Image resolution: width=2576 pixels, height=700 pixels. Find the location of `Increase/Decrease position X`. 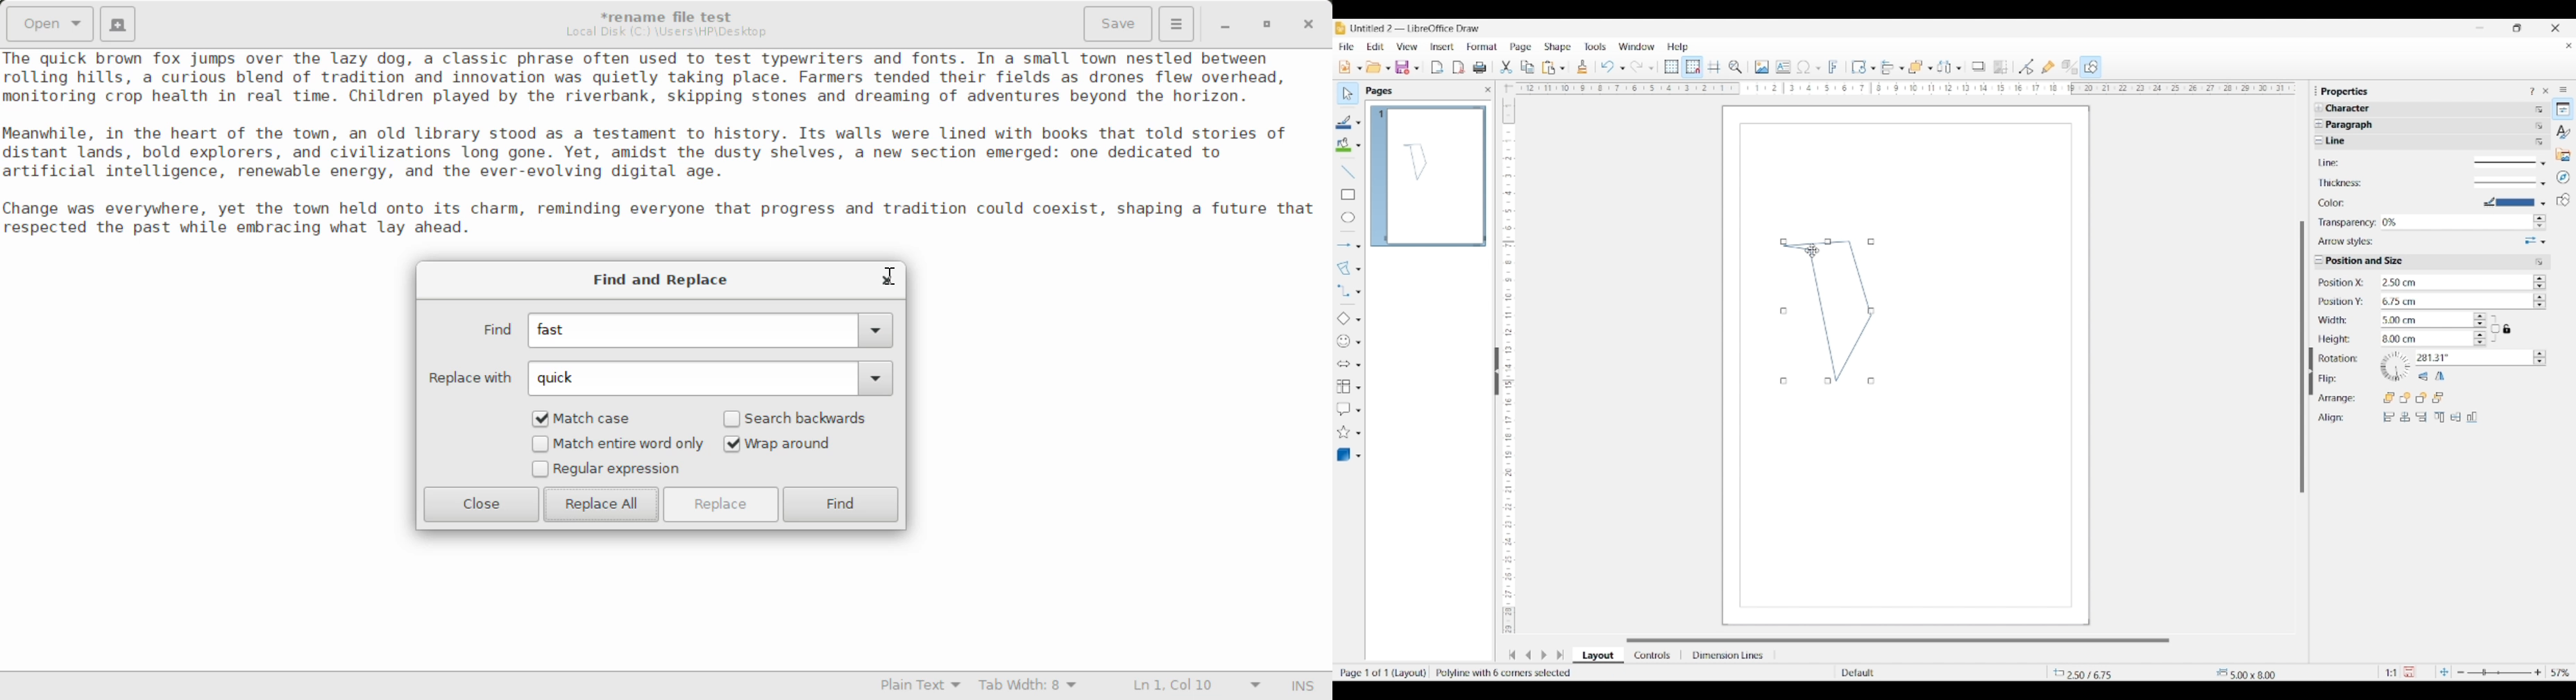

Increase/Decrease position X is located at coordinates (2540, 281).